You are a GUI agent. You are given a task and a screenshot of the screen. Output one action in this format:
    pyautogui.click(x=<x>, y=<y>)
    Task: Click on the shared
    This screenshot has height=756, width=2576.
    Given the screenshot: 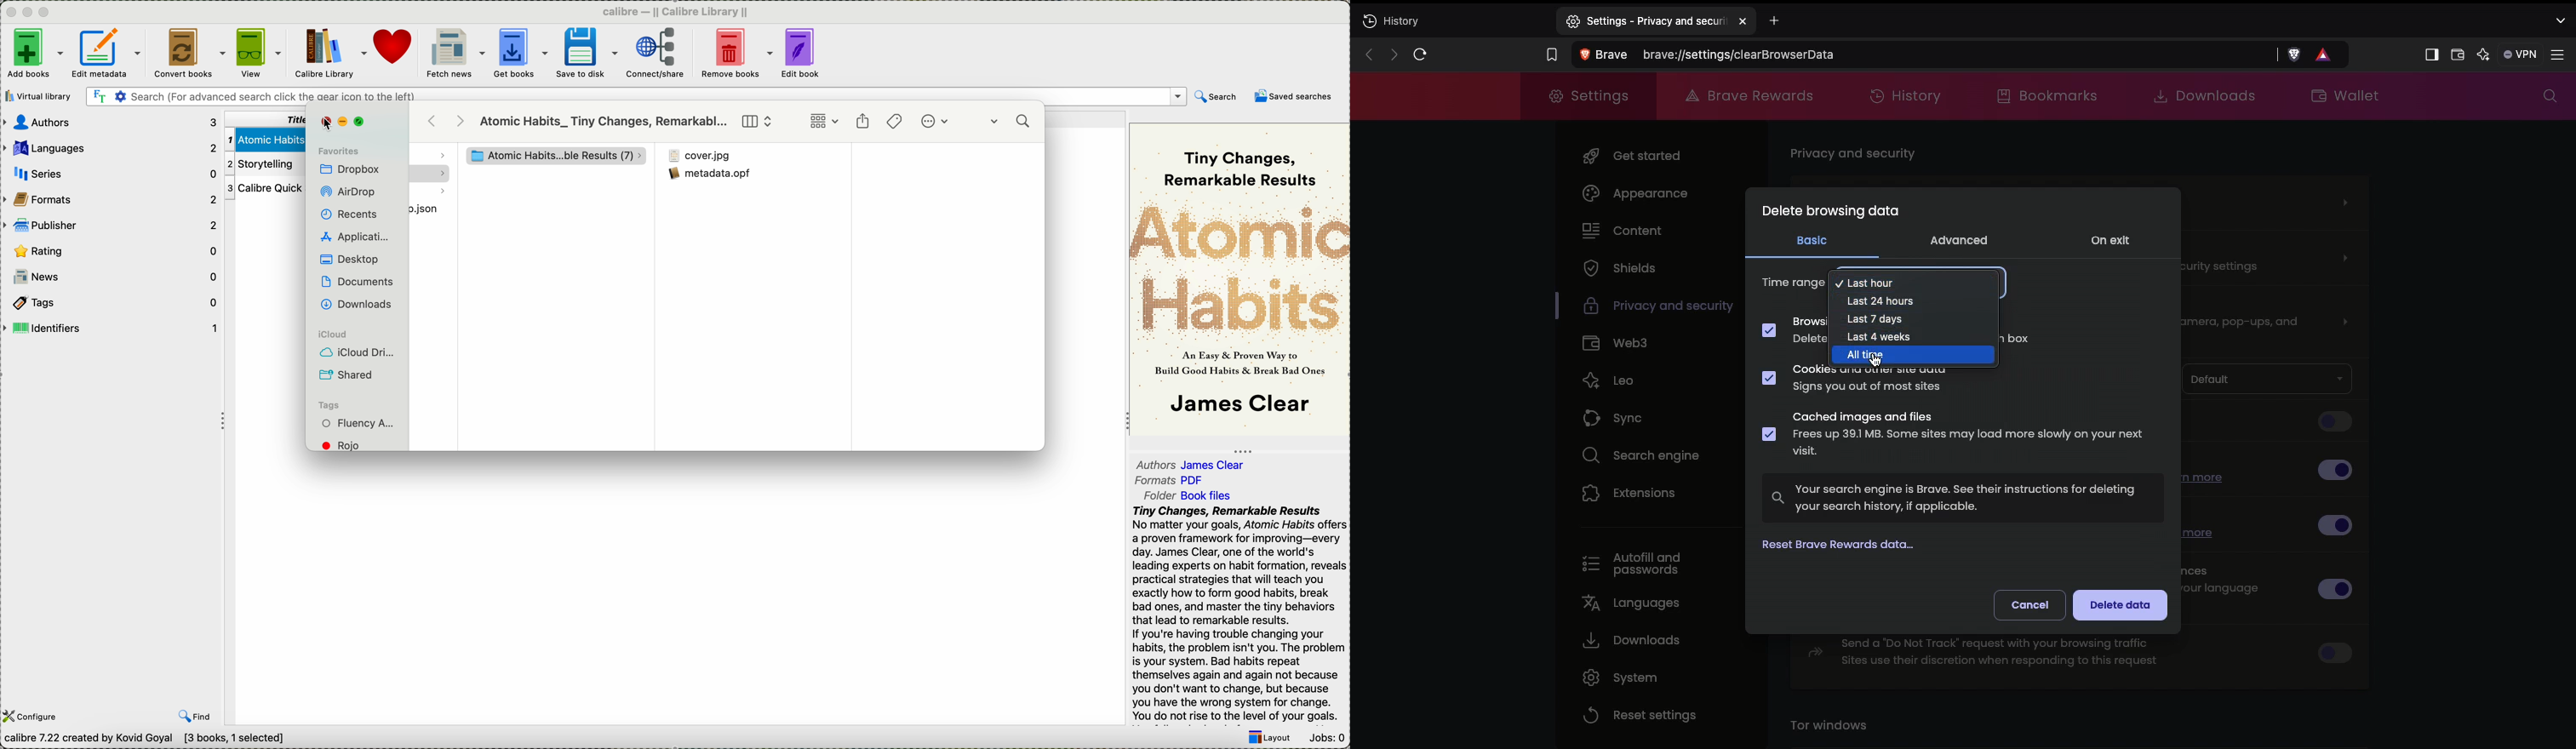 What is the action you would take?
    pyautogui.click(x=348, y=375)
    